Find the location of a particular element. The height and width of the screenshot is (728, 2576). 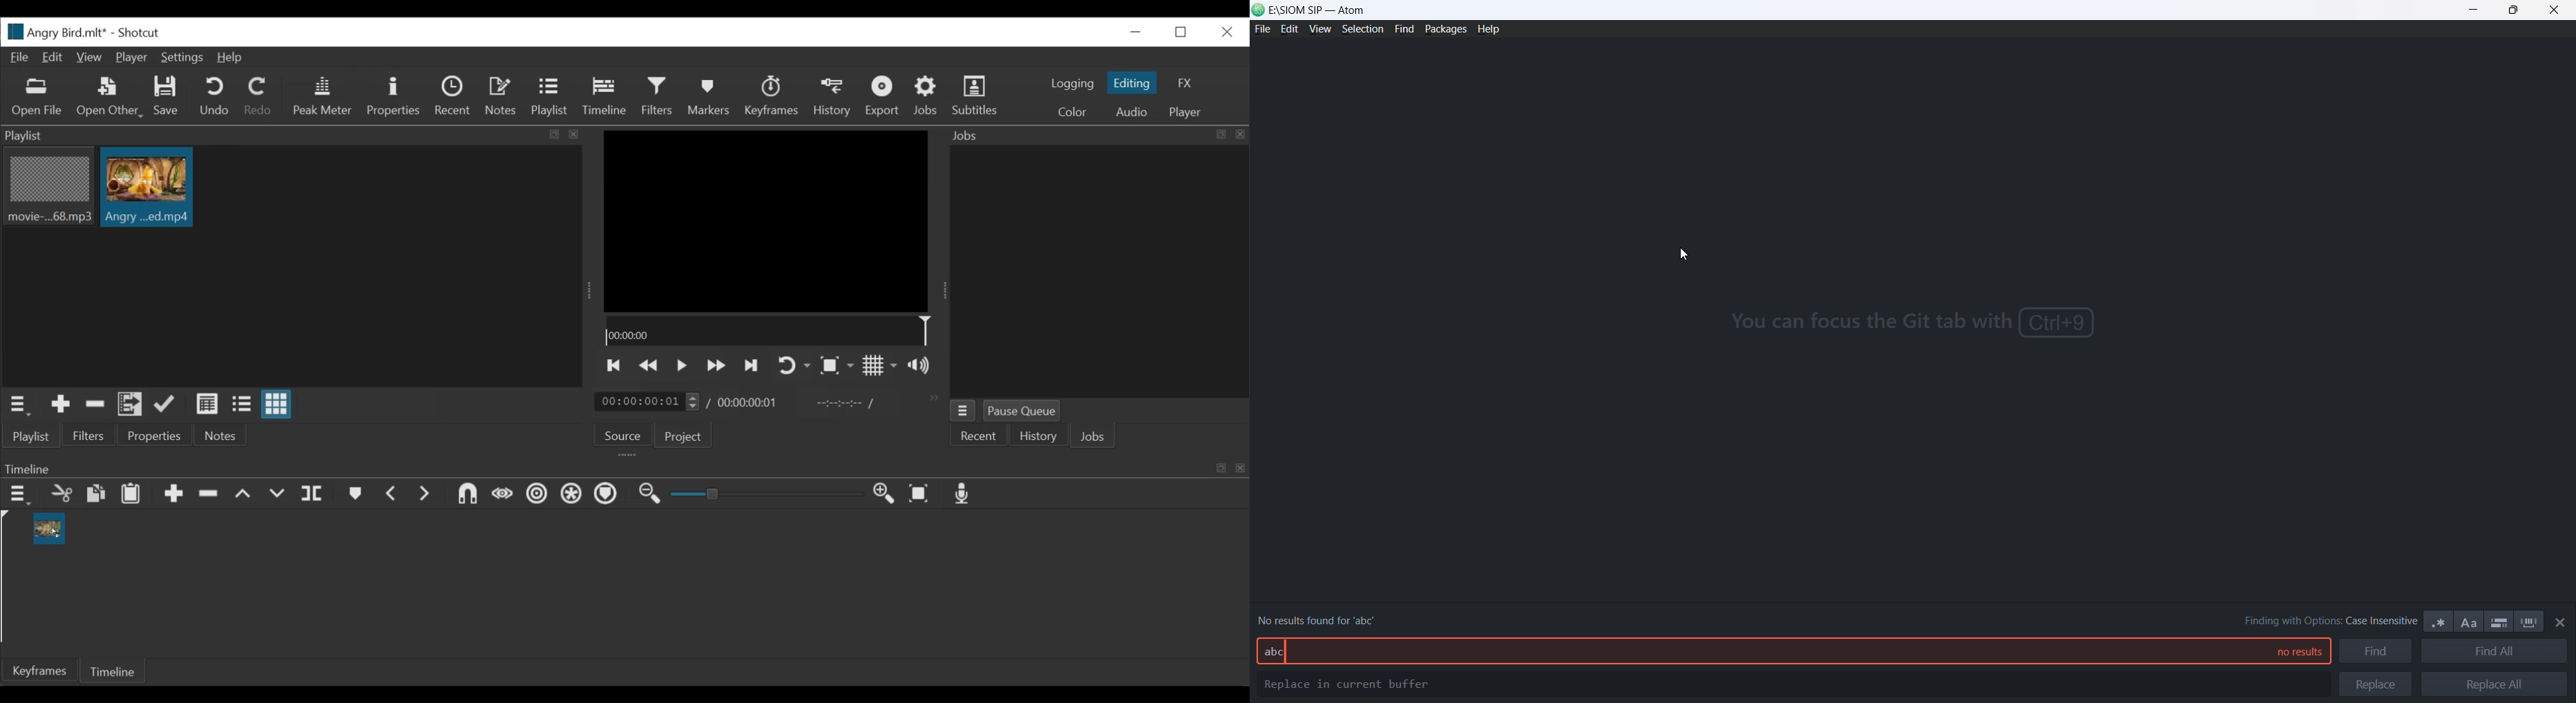

Play quickly forward is located at coordinates (716, 366).